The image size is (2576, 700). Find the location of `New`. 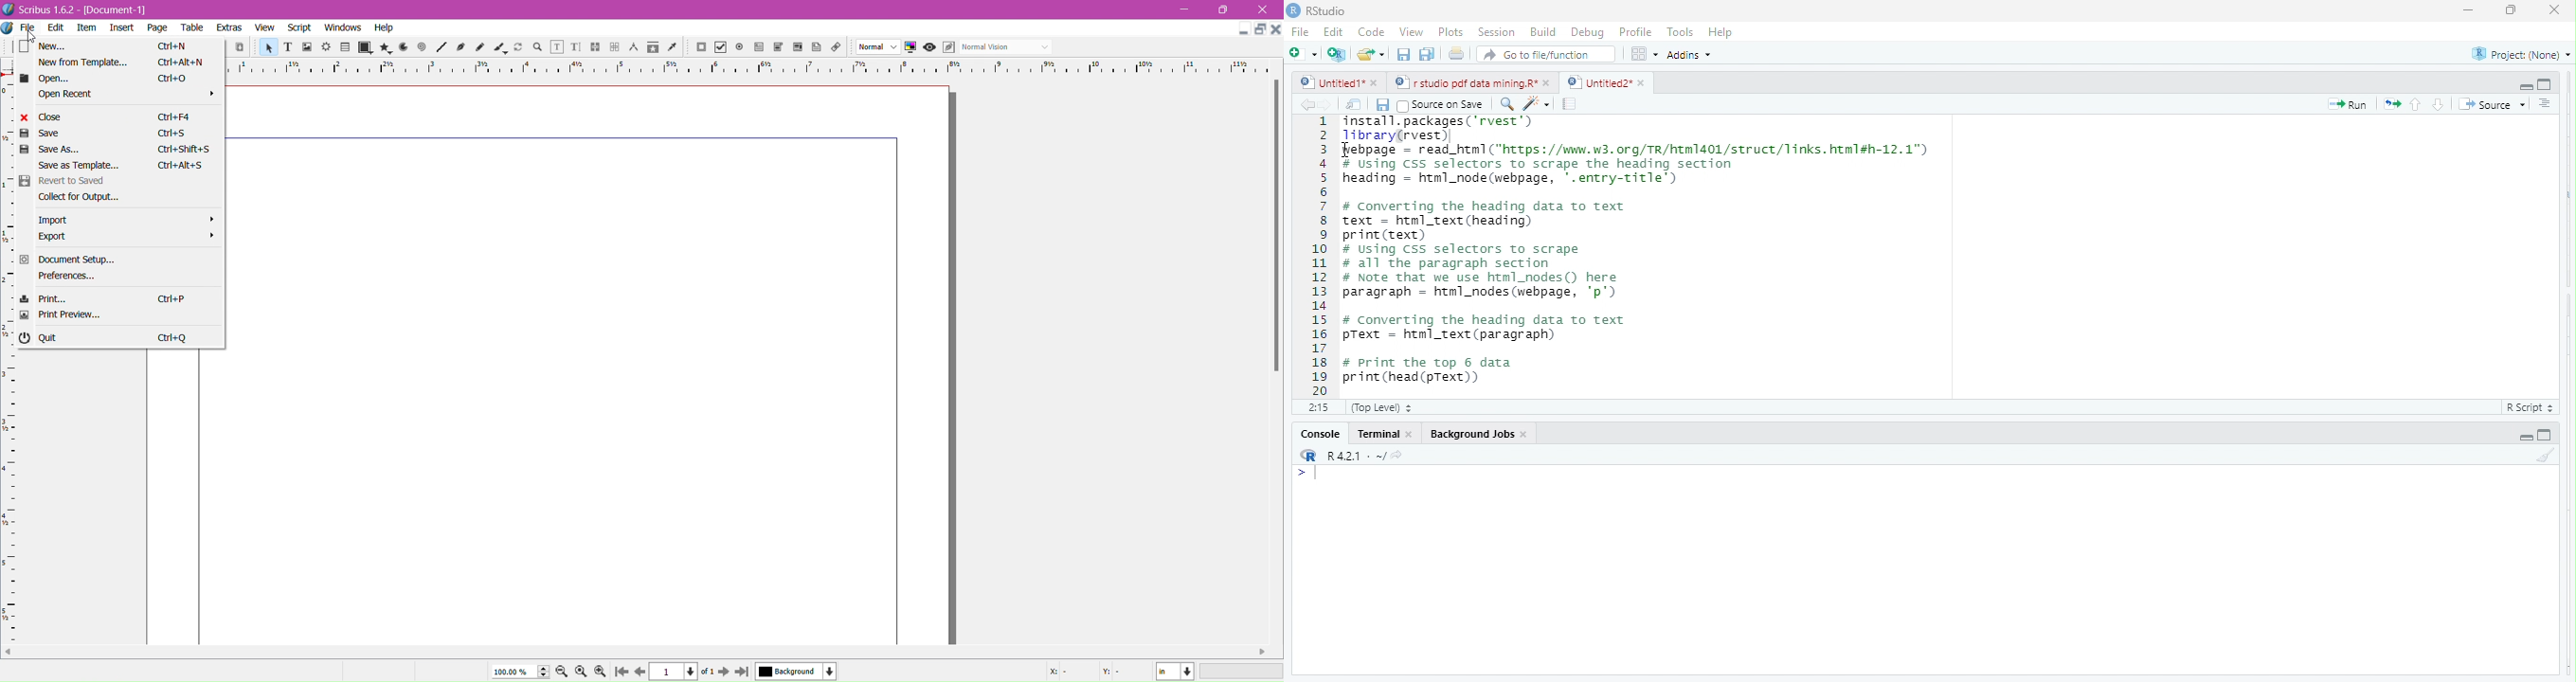

New is located at coordinates (15, 48).